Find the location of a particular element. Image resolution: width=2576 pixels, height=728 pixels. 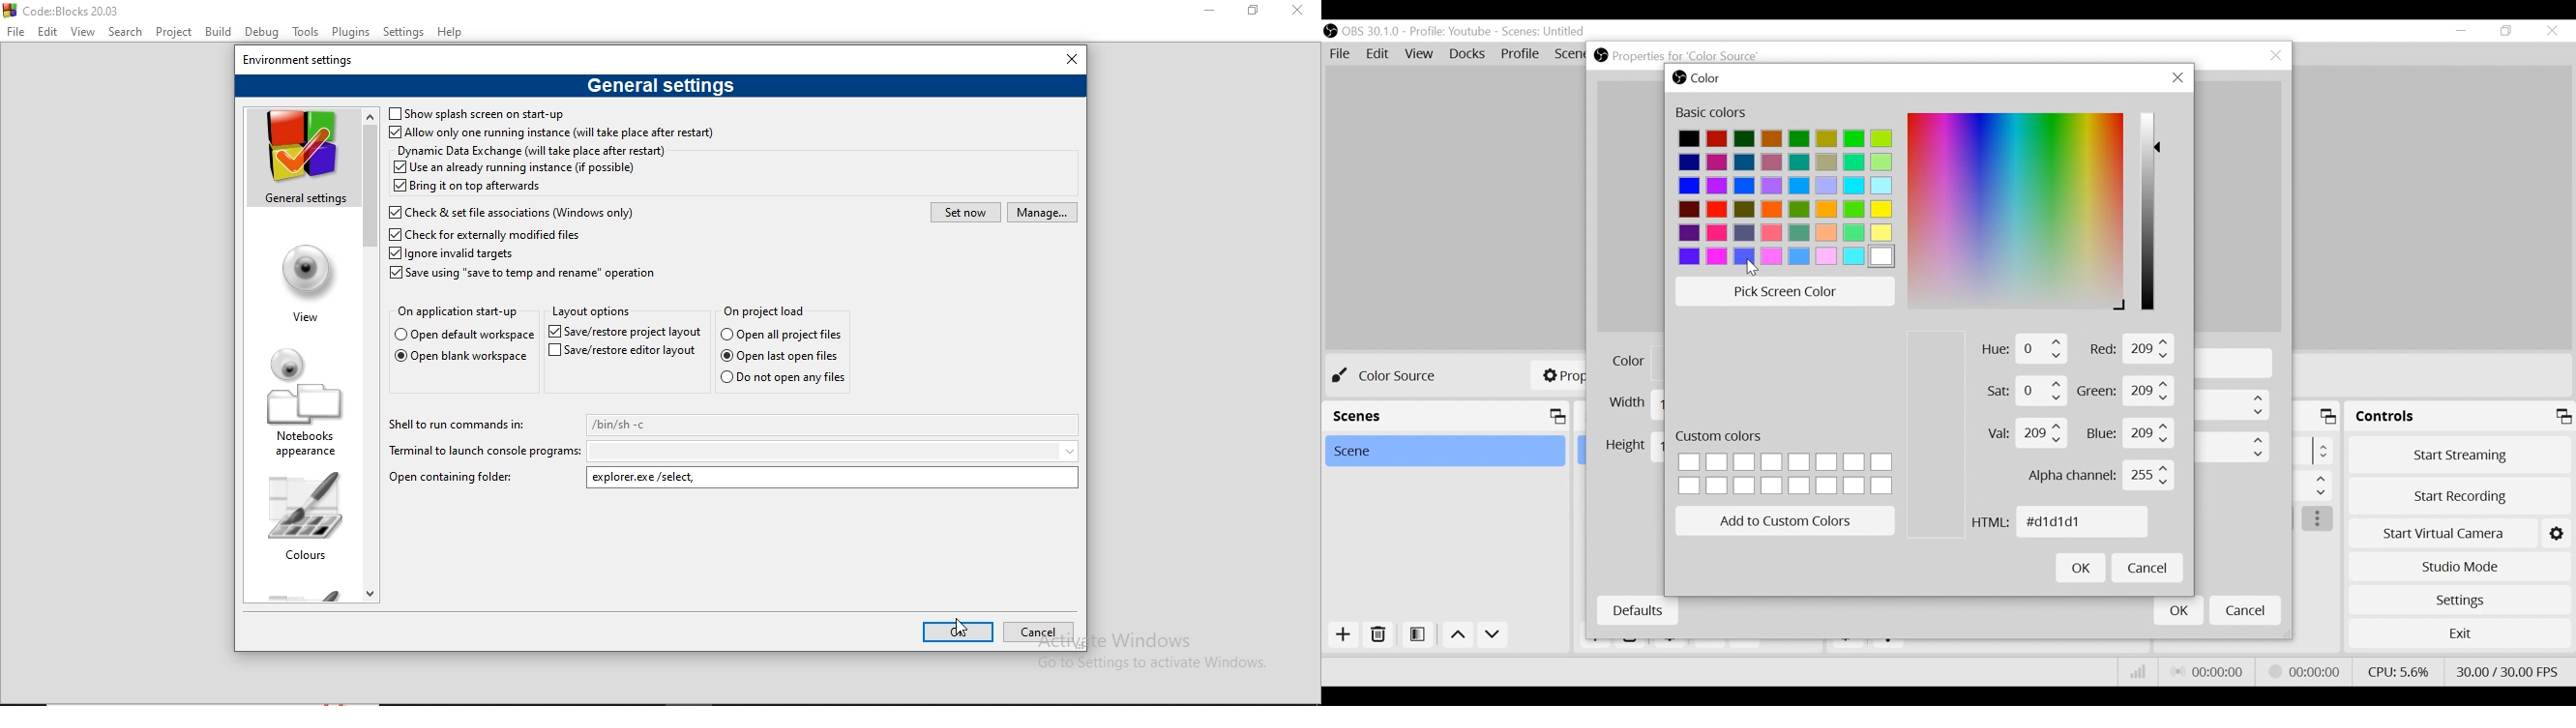

ok is located at coordinates (959, 632).